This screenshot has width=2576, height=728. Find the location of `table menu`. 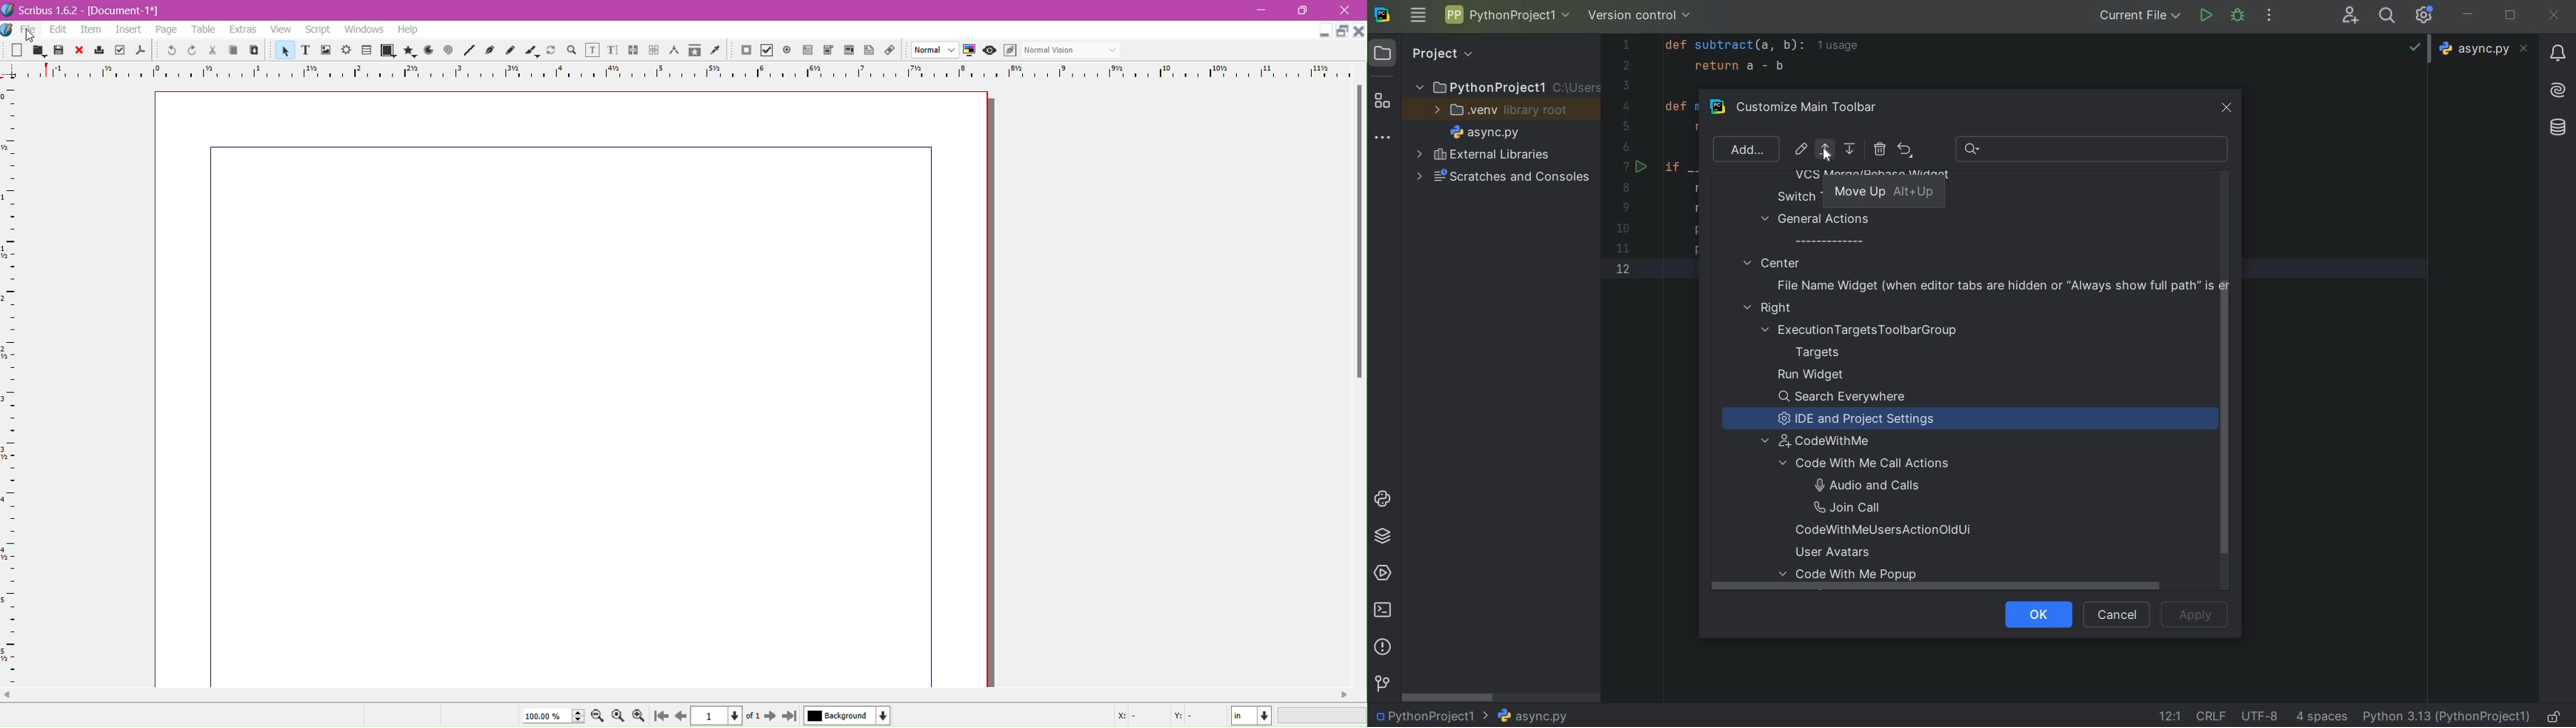

table menu is located at coordinates (204, 30).